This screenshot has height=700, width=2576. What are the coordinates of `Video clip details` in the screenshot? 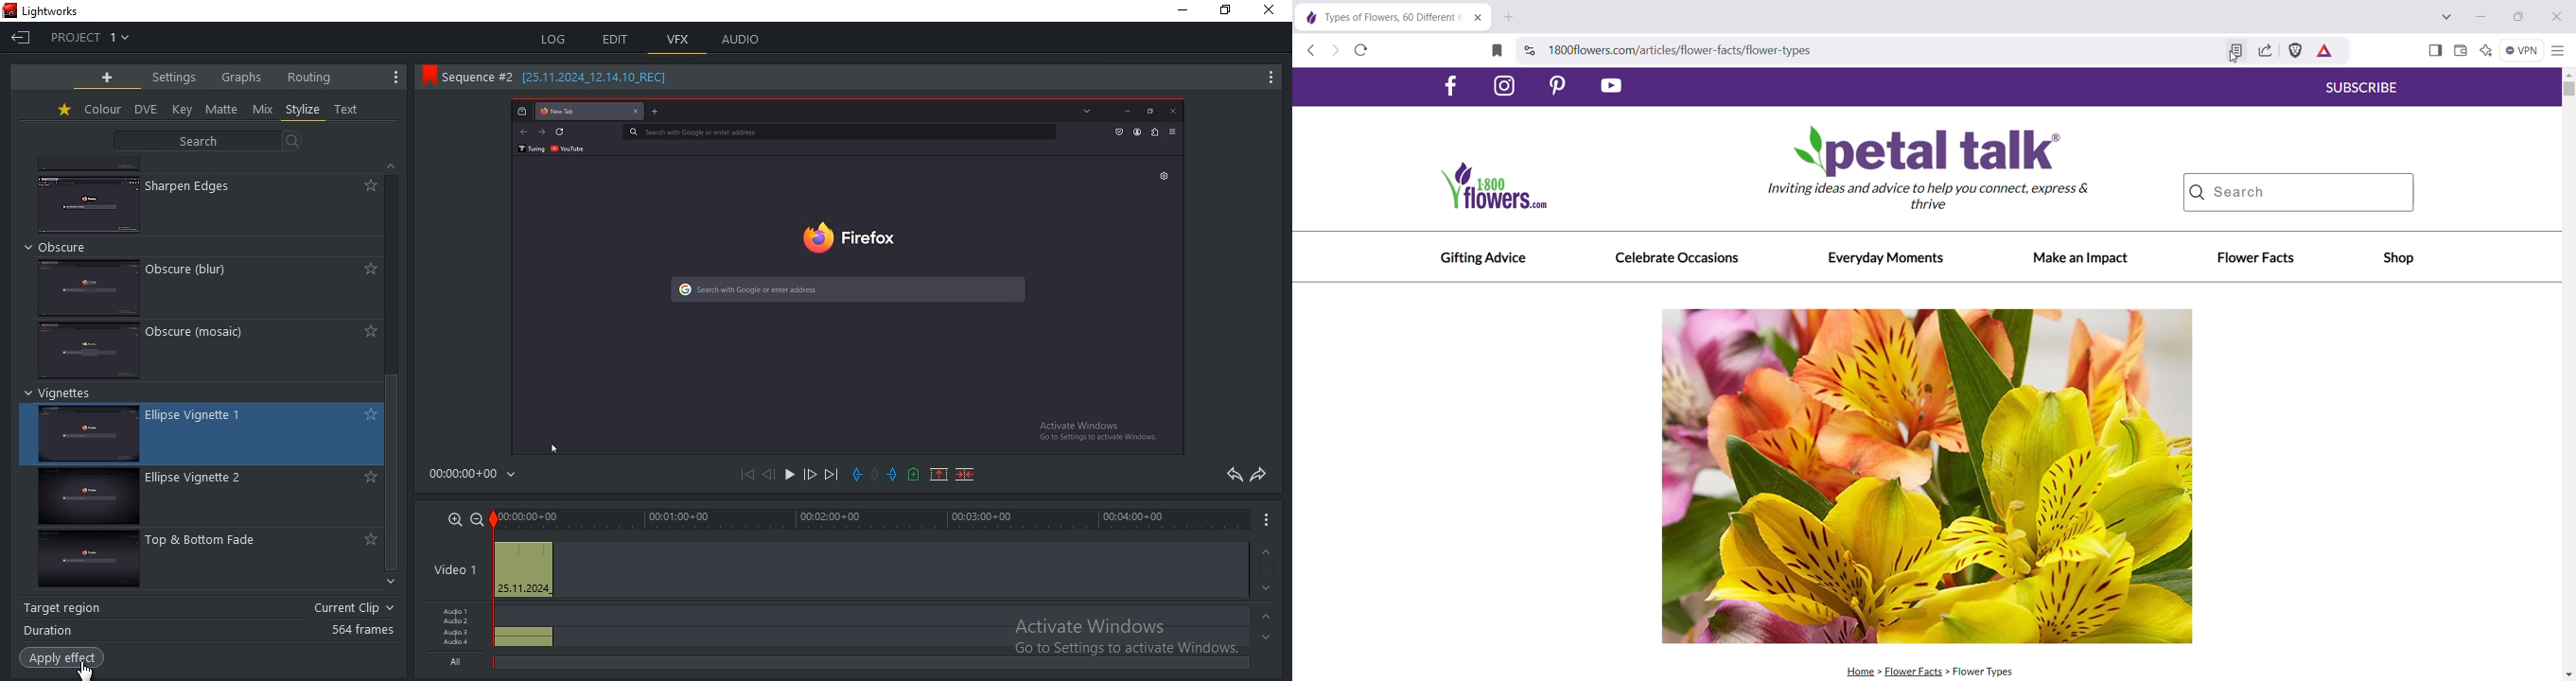 It's located at (524, 571).